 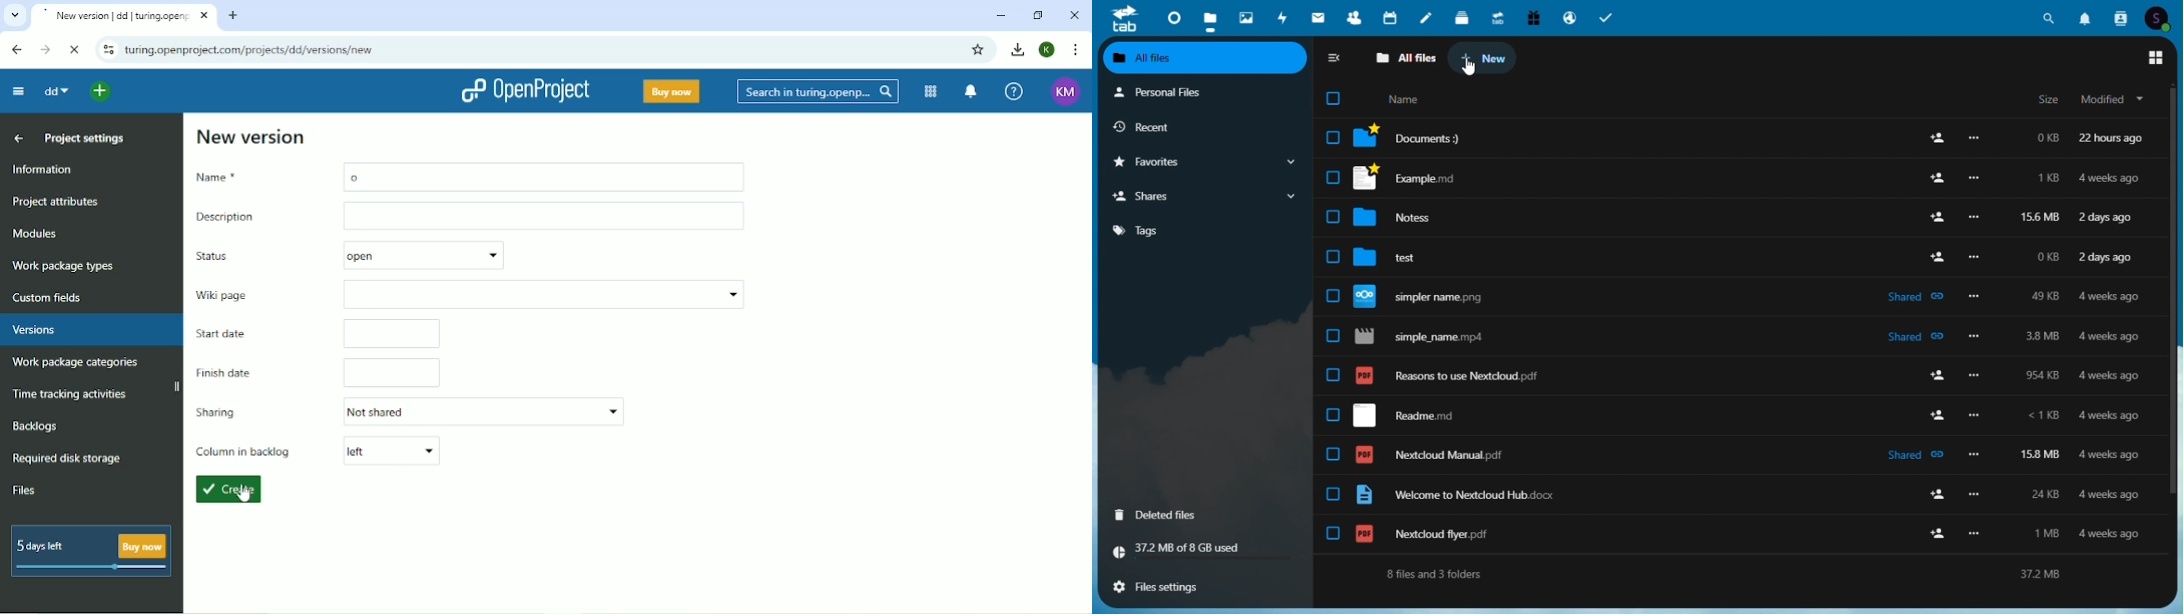 What do you see at coordinates (2043, 415) in the screenshot?
I see `<1 kb` at bounding box center [2043, 415].